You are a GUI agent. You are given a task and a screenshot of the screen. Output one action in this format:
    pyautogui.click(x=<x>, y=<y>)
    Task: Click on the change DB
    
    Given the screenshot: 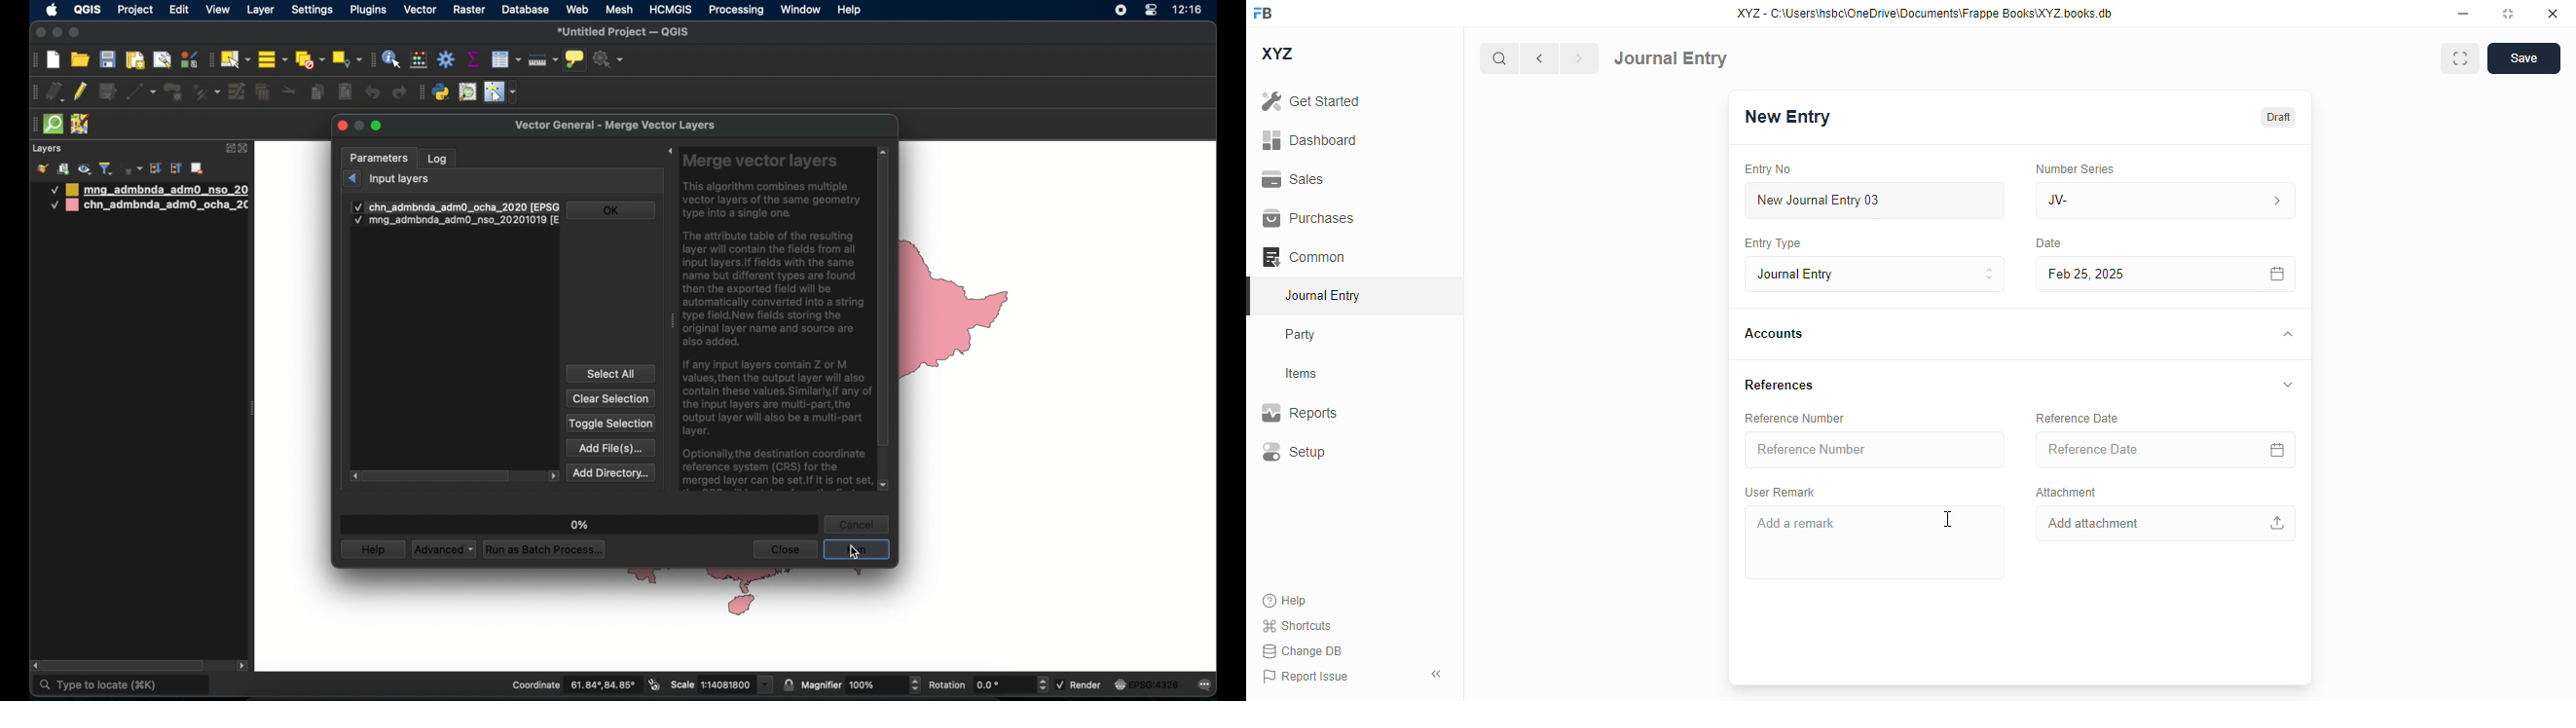 What is the action you would take?
    pyautogui.click(x=1303, y=650)
    